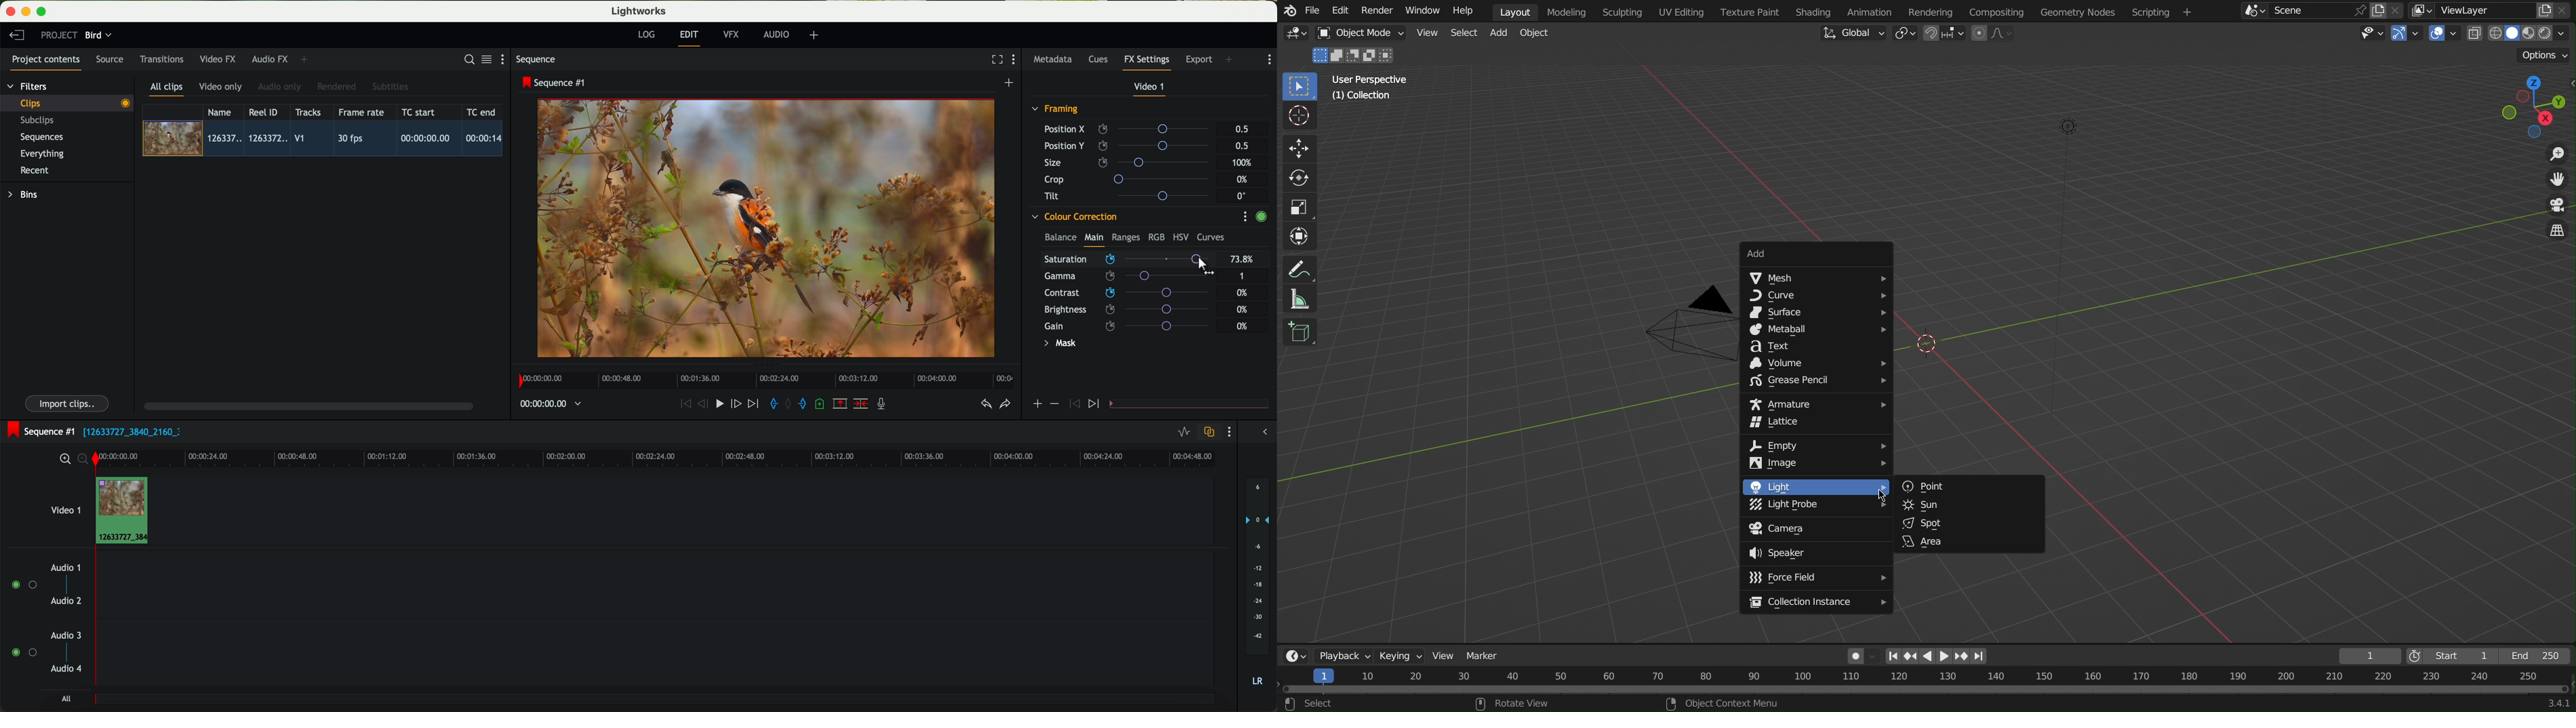 The height and width of the screenshot is (728, 2576). Describe the element at coordinates (1817, 464) in the screenshot. I see `Image` at that location.